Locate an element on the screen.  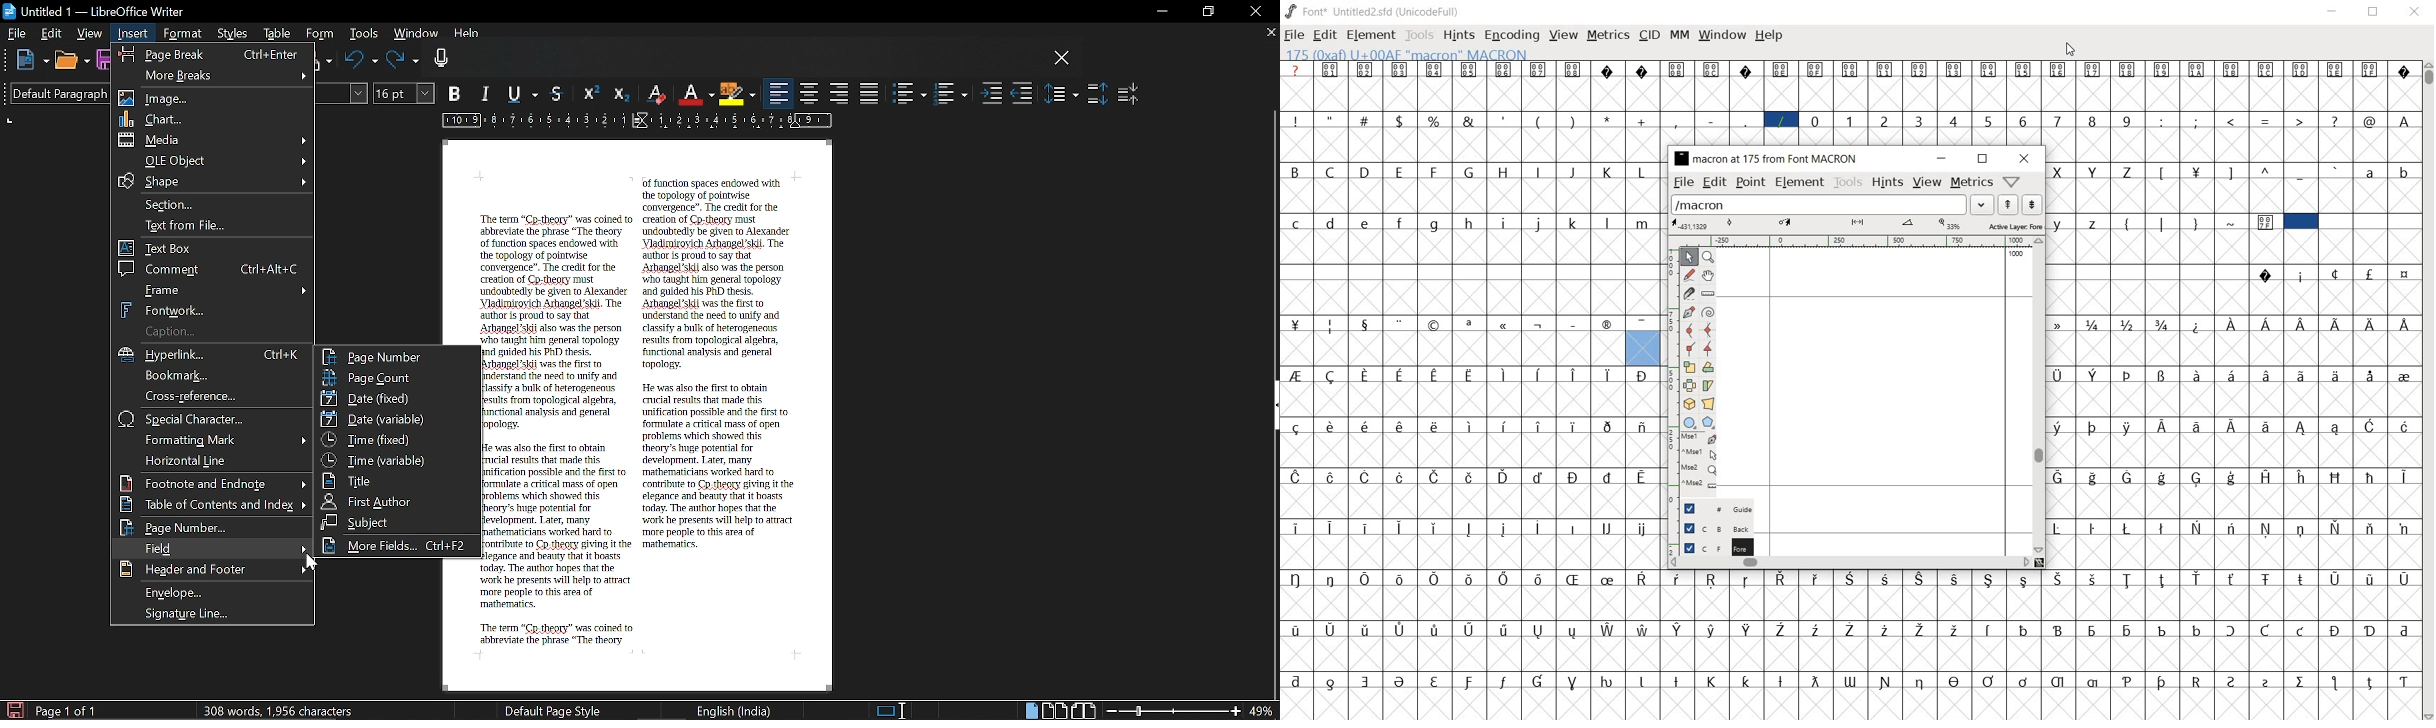
bookmark is located at coordinates (214, 376).